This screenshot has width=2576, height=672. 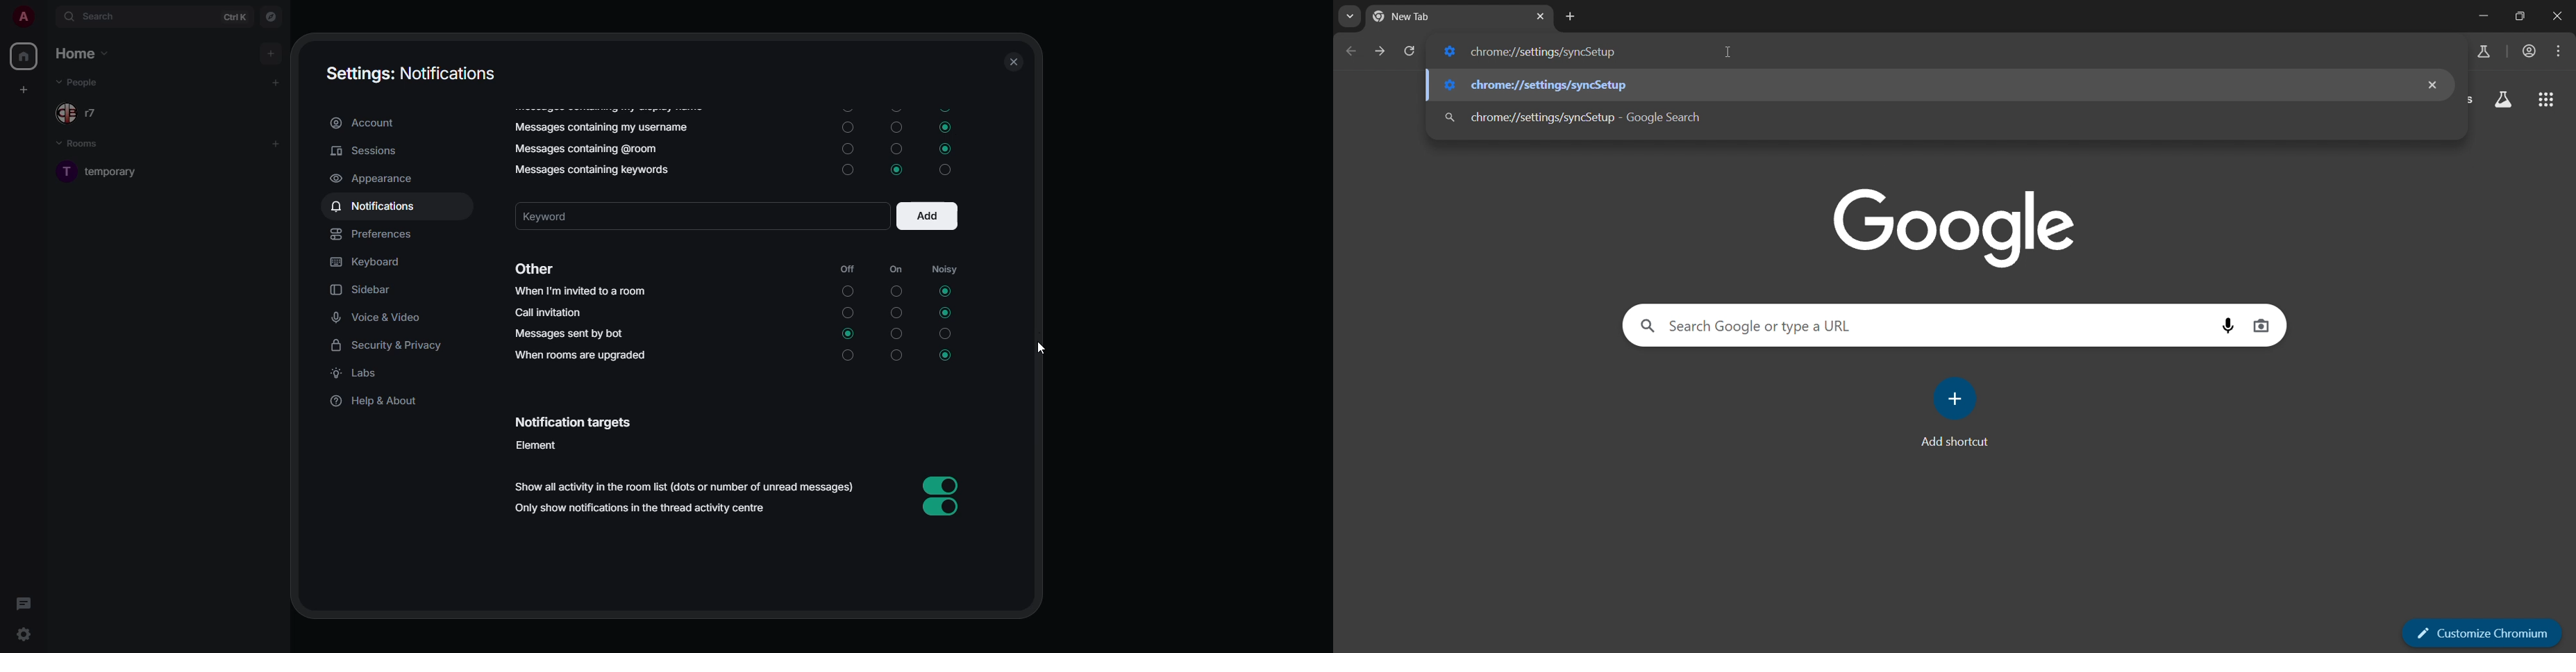 What do you see at coordinates (845, 270) in the screenshot?
I see `off` at bounding box center [845, 270].